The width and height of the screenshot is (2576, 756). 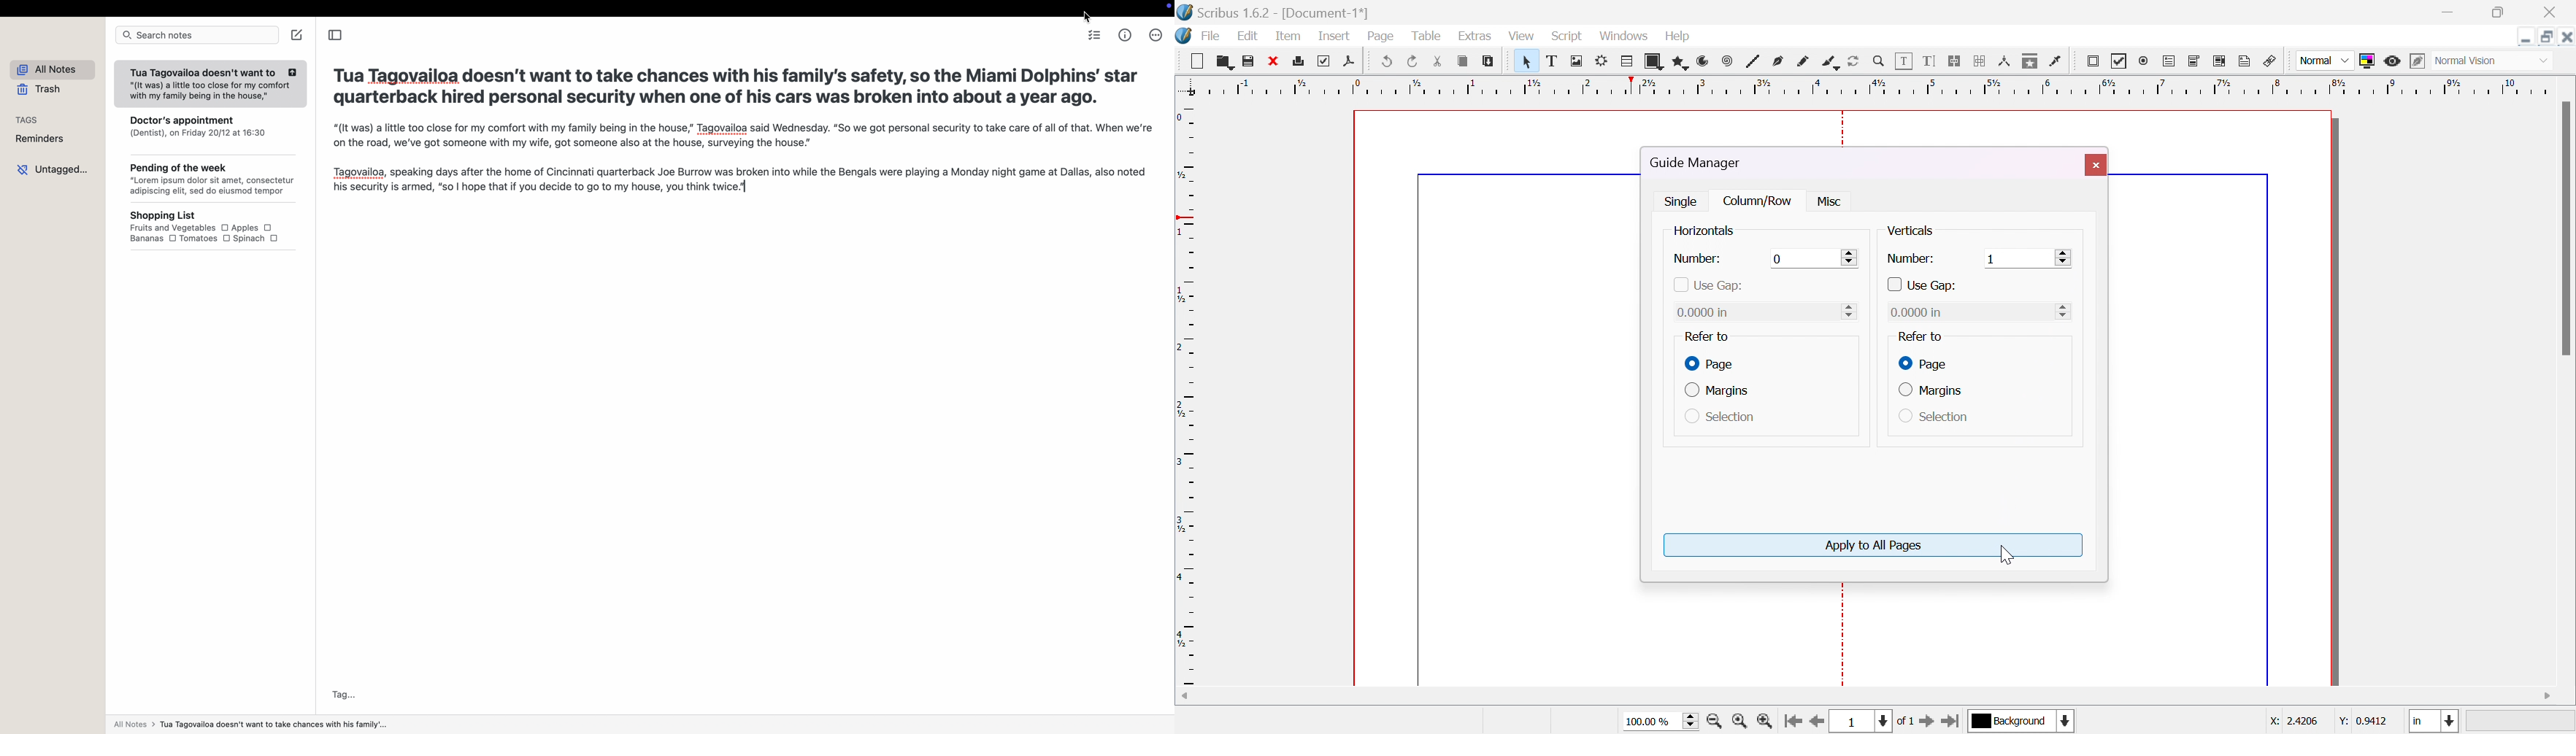 I want to click on use gap, so click(x=1923, y=286).